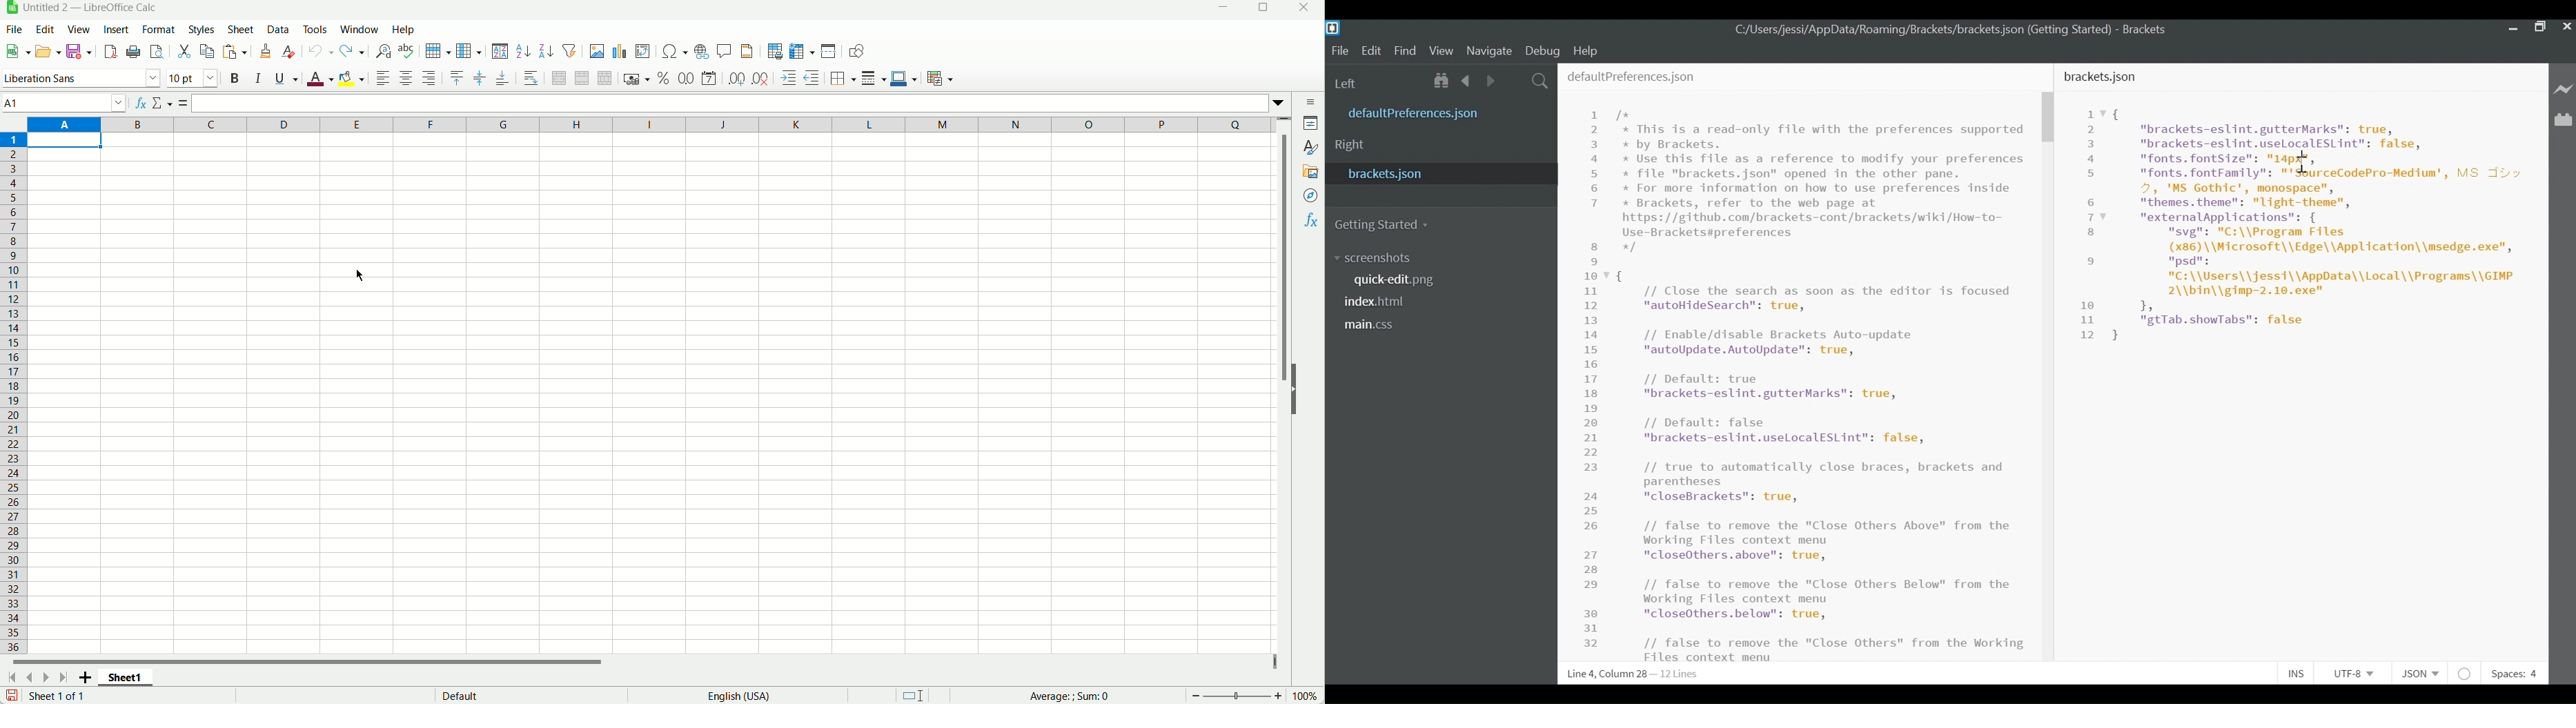  What do you see at coordinates (406, 79) in the screenshot?
I see `Align center` at bounding box center [406, 79].